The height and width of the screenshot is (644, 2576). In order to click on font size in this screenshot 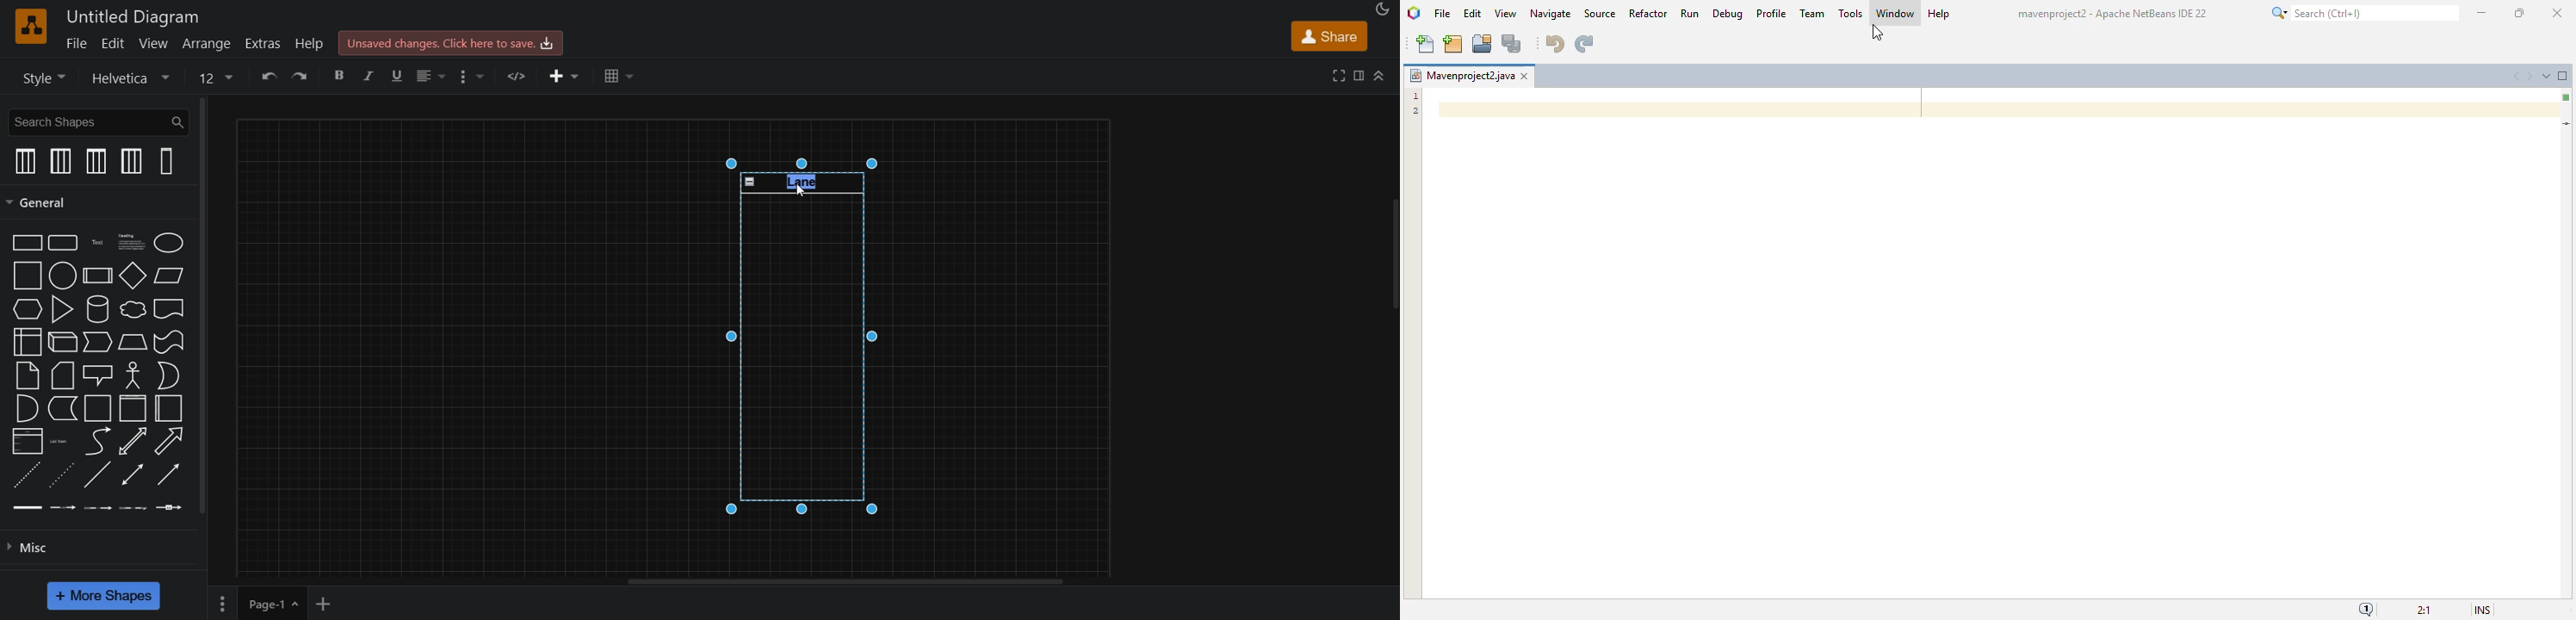, I will do `click(219, 77)`.